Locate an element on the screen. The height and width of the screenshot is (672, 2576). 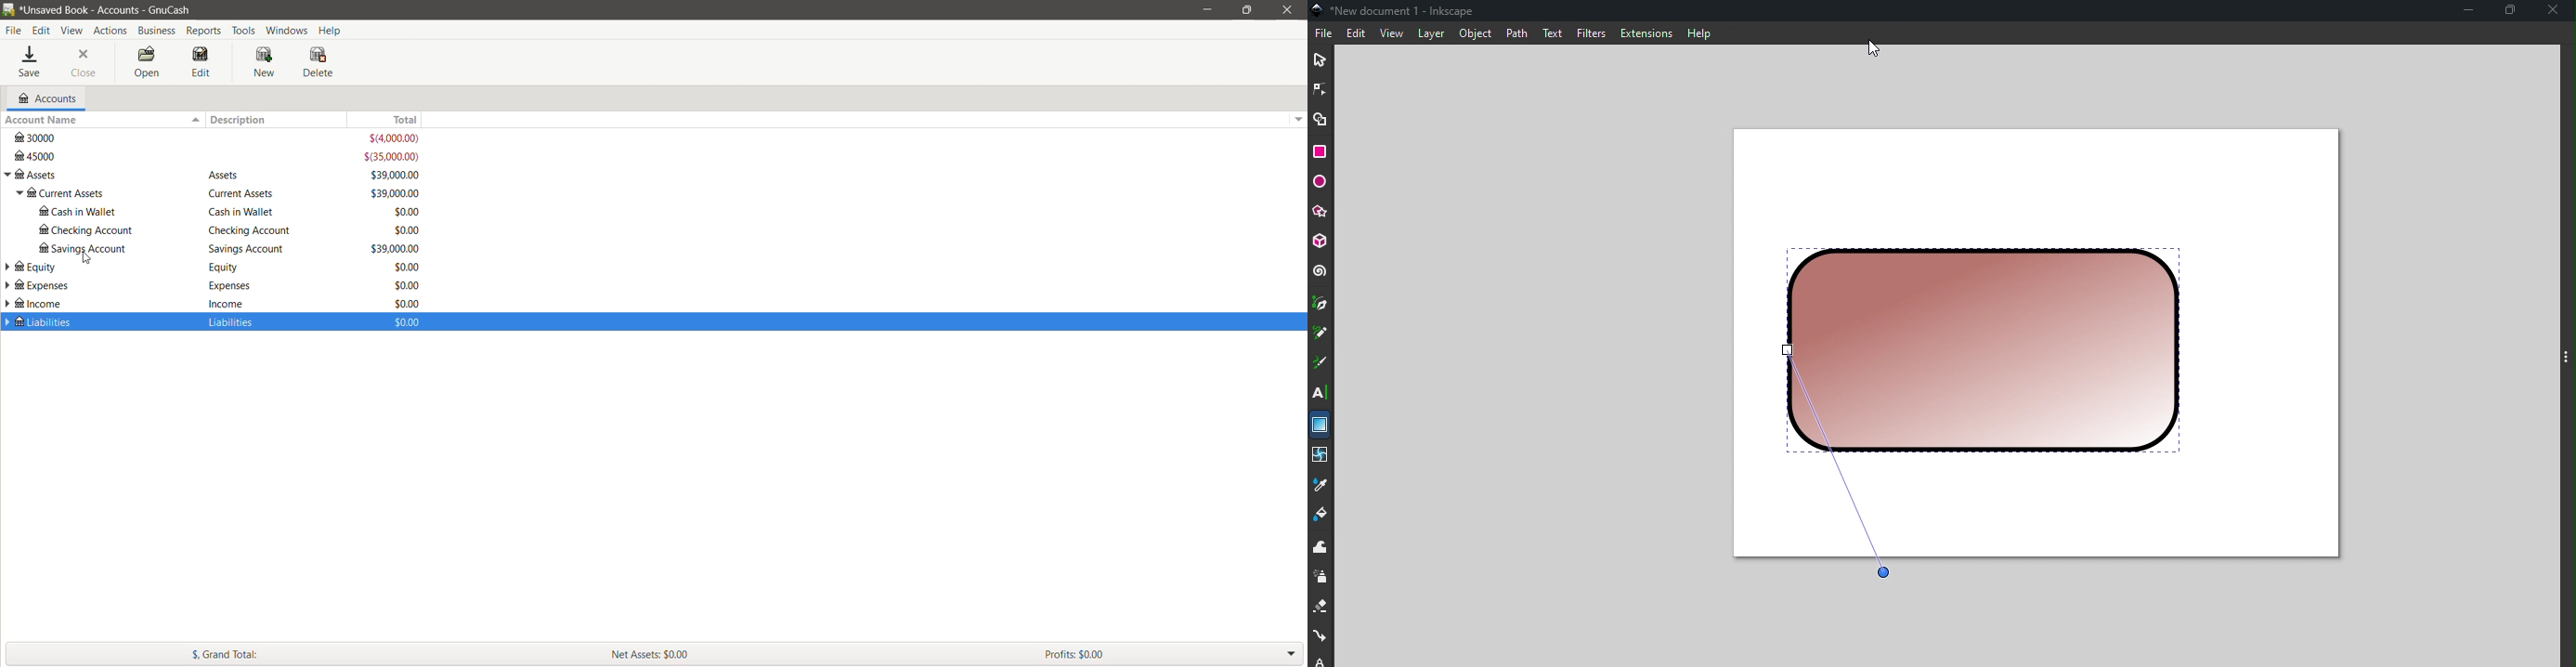
Edit is located at coordinates (202, 61).